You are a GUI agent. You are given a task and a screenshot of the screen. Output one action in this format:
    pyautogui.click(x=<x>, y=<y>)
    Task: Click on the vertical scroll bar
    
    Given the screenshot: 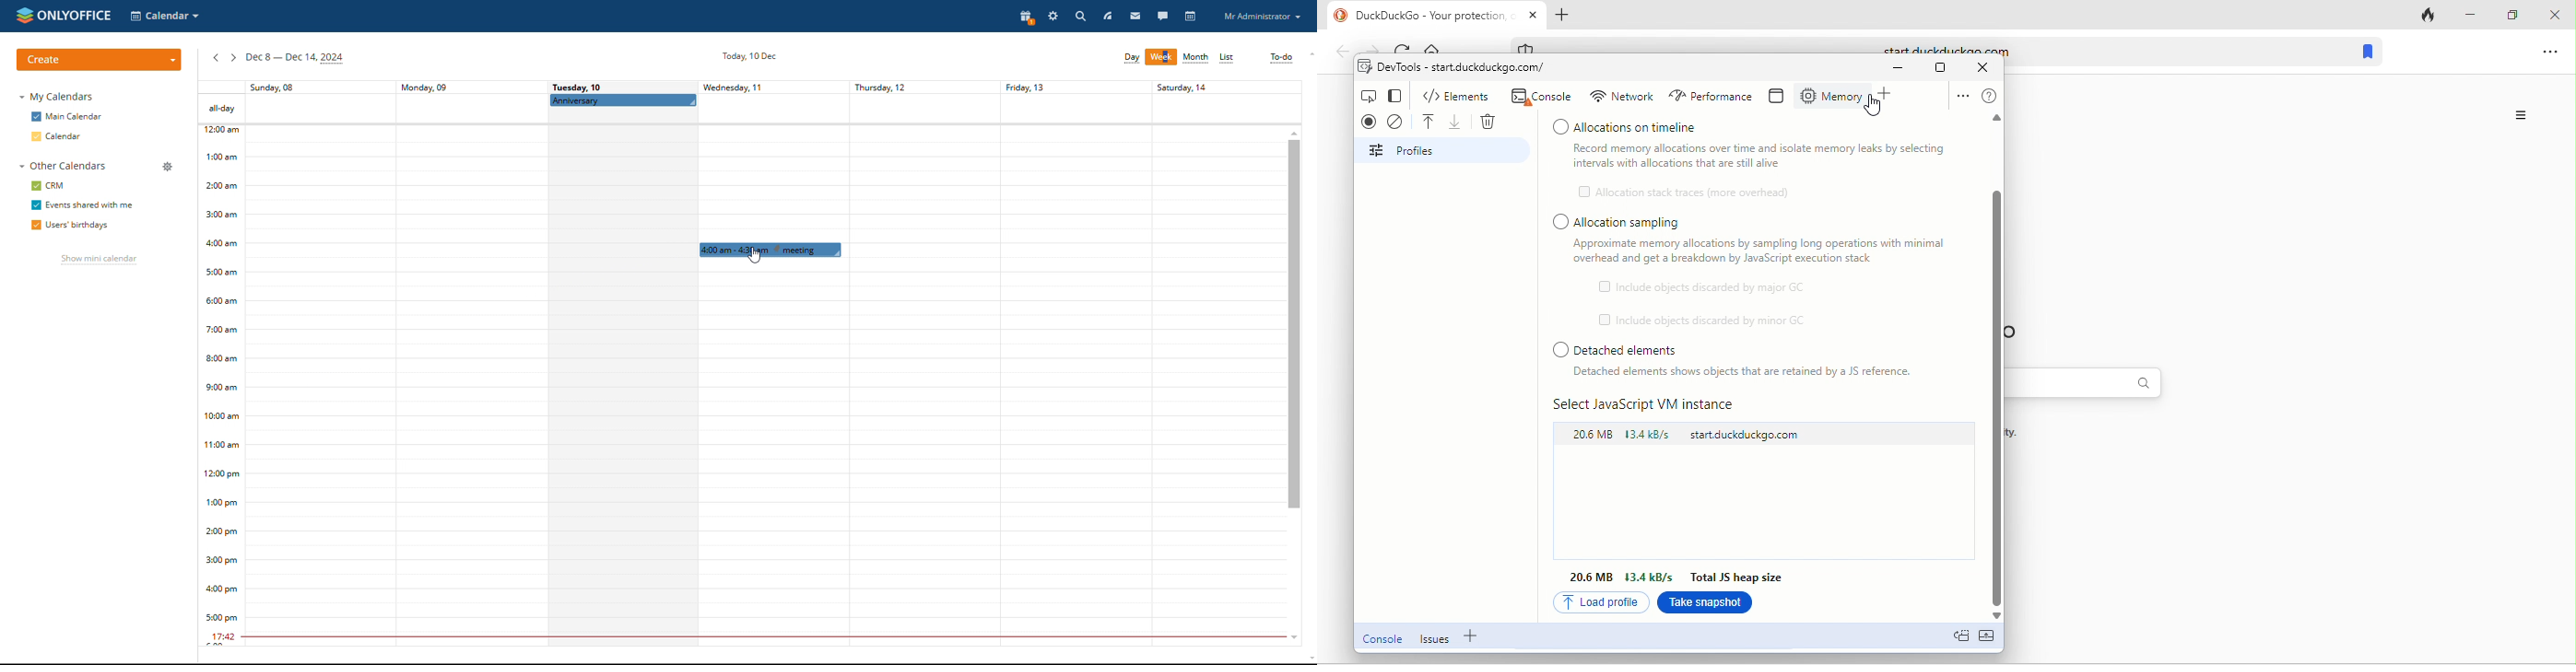 What is the action you would take?
    pyautogui.click(x=2000, y=402)
    